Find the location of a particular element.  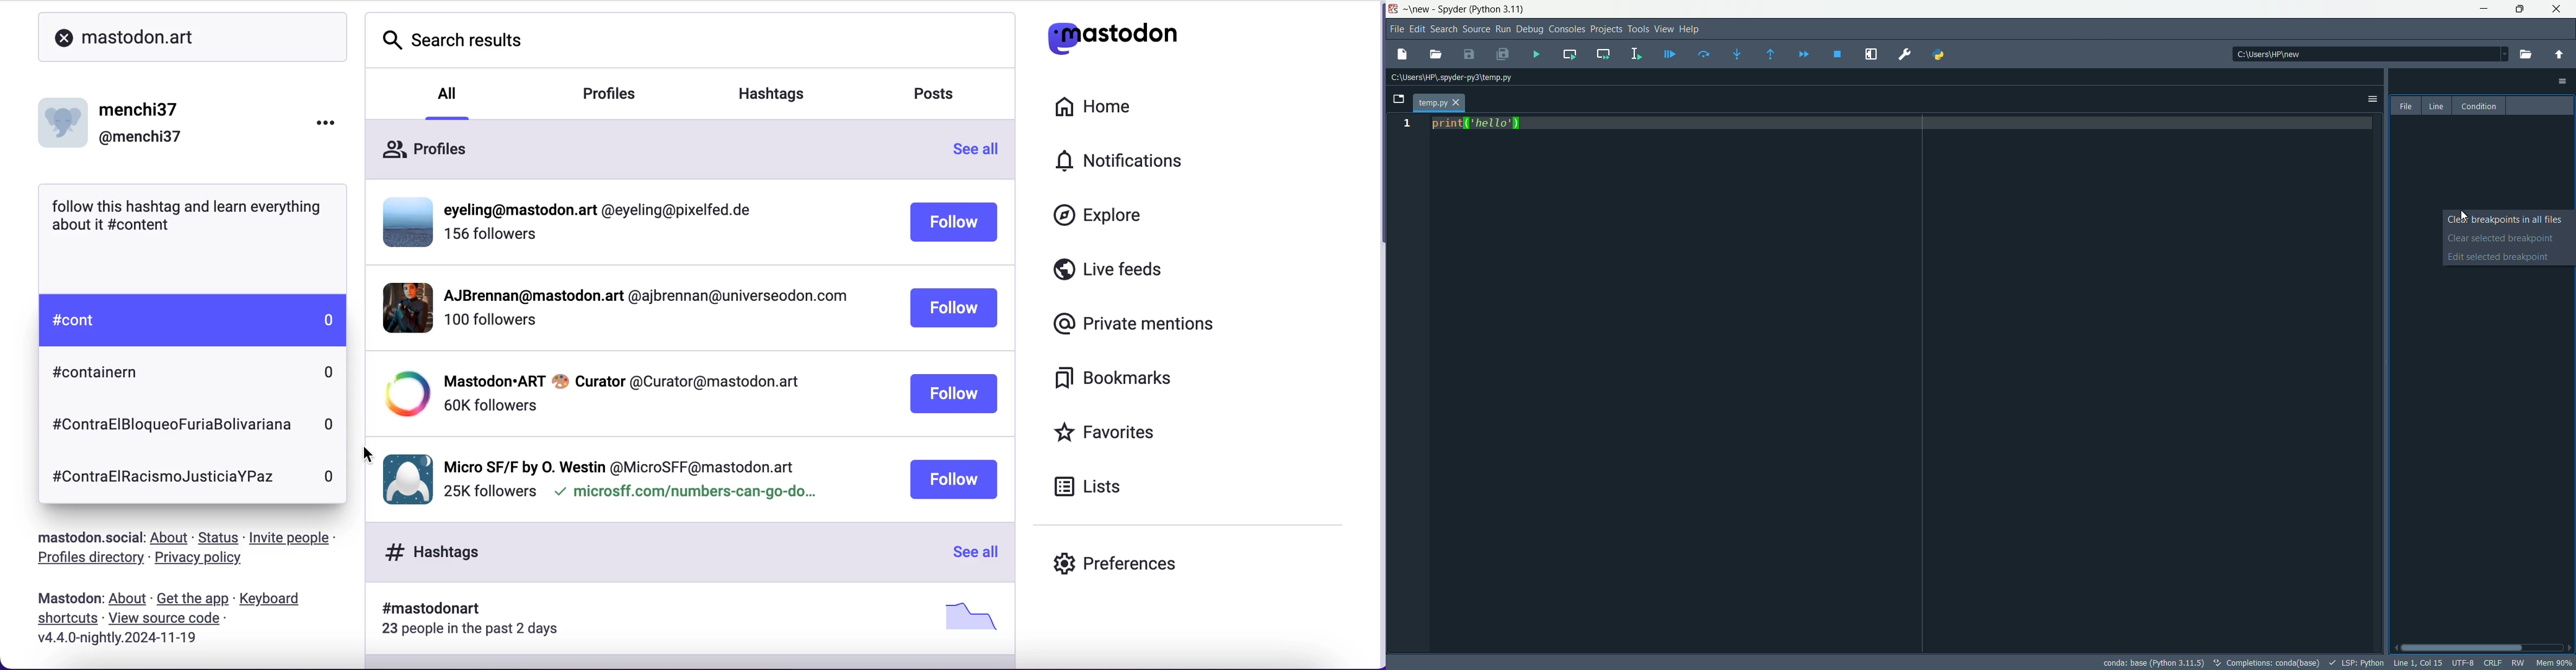

run menu is located at coordinates (1503, 30).